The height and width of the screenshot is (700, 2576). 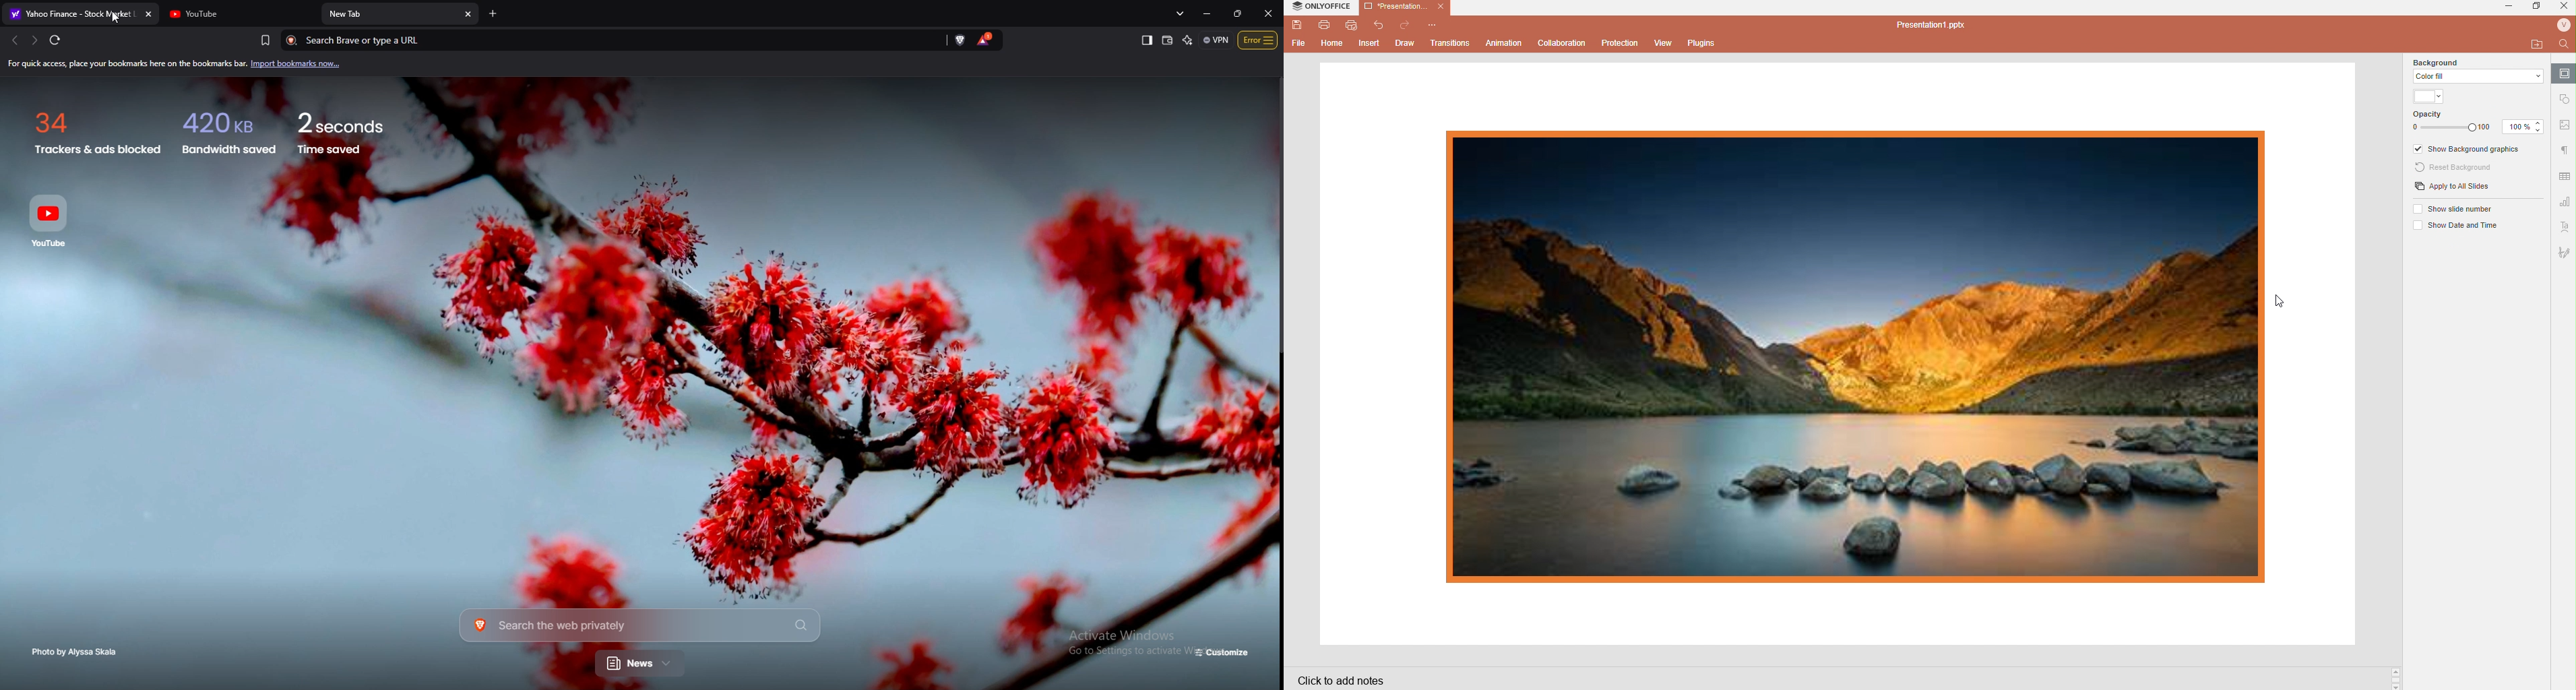 I want to click on View, so click(x=1666, y=43).